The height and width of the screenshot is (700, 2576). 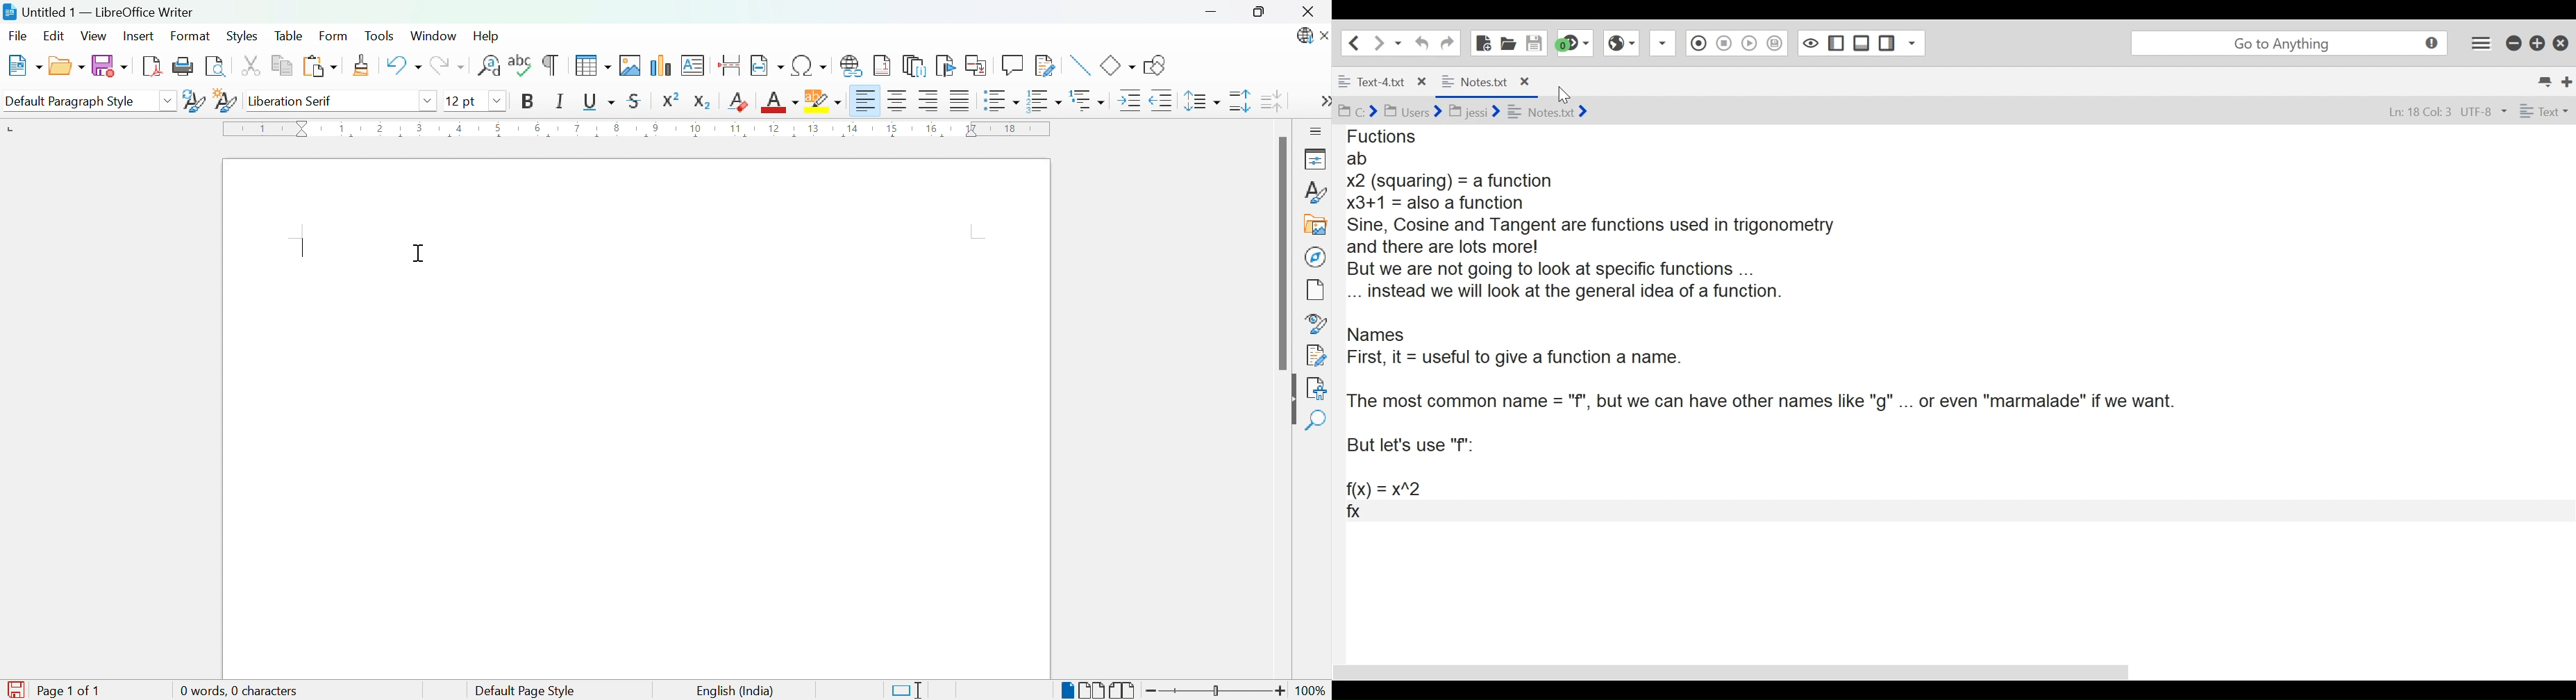 What do you see at coordinates (2536, 43) in the screenshot?
I see `Restore` at bounding box center [2536, 43].